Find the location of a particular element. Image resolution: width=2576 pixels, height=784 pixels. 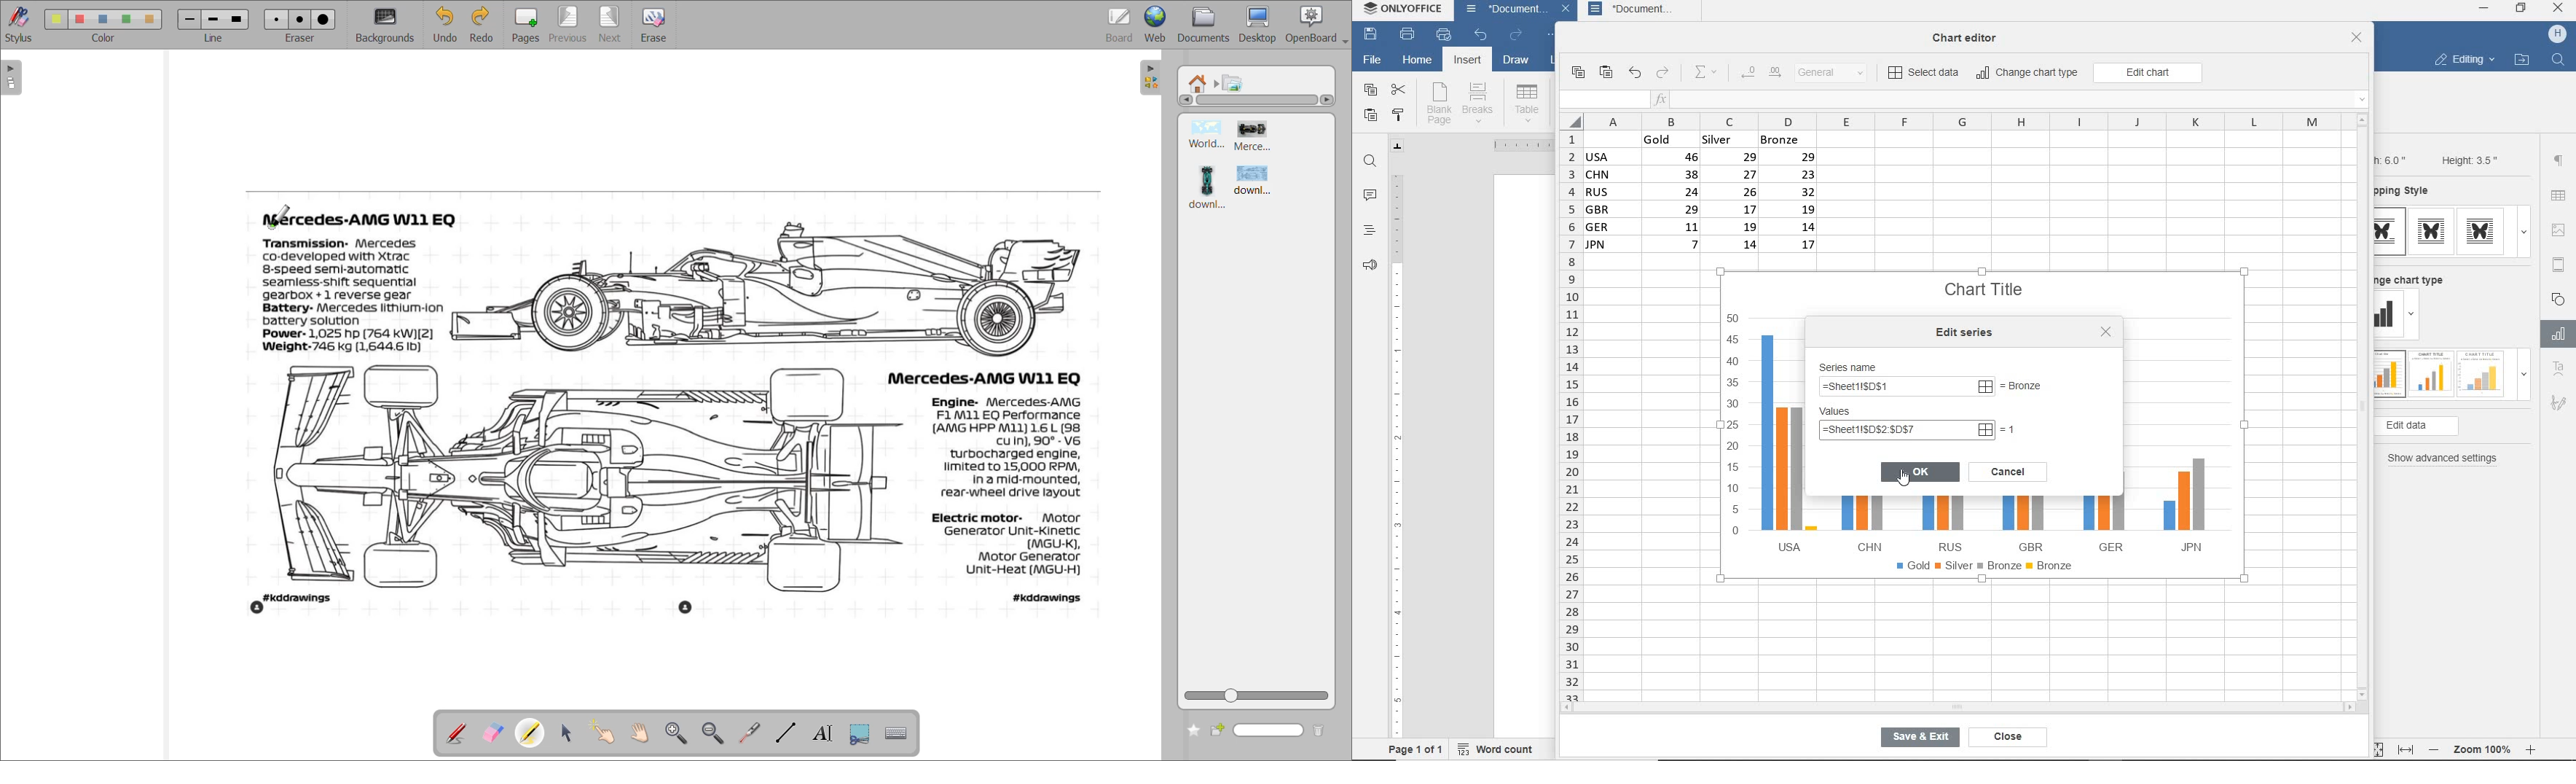

zoom in is located at coordinates (680, 733).